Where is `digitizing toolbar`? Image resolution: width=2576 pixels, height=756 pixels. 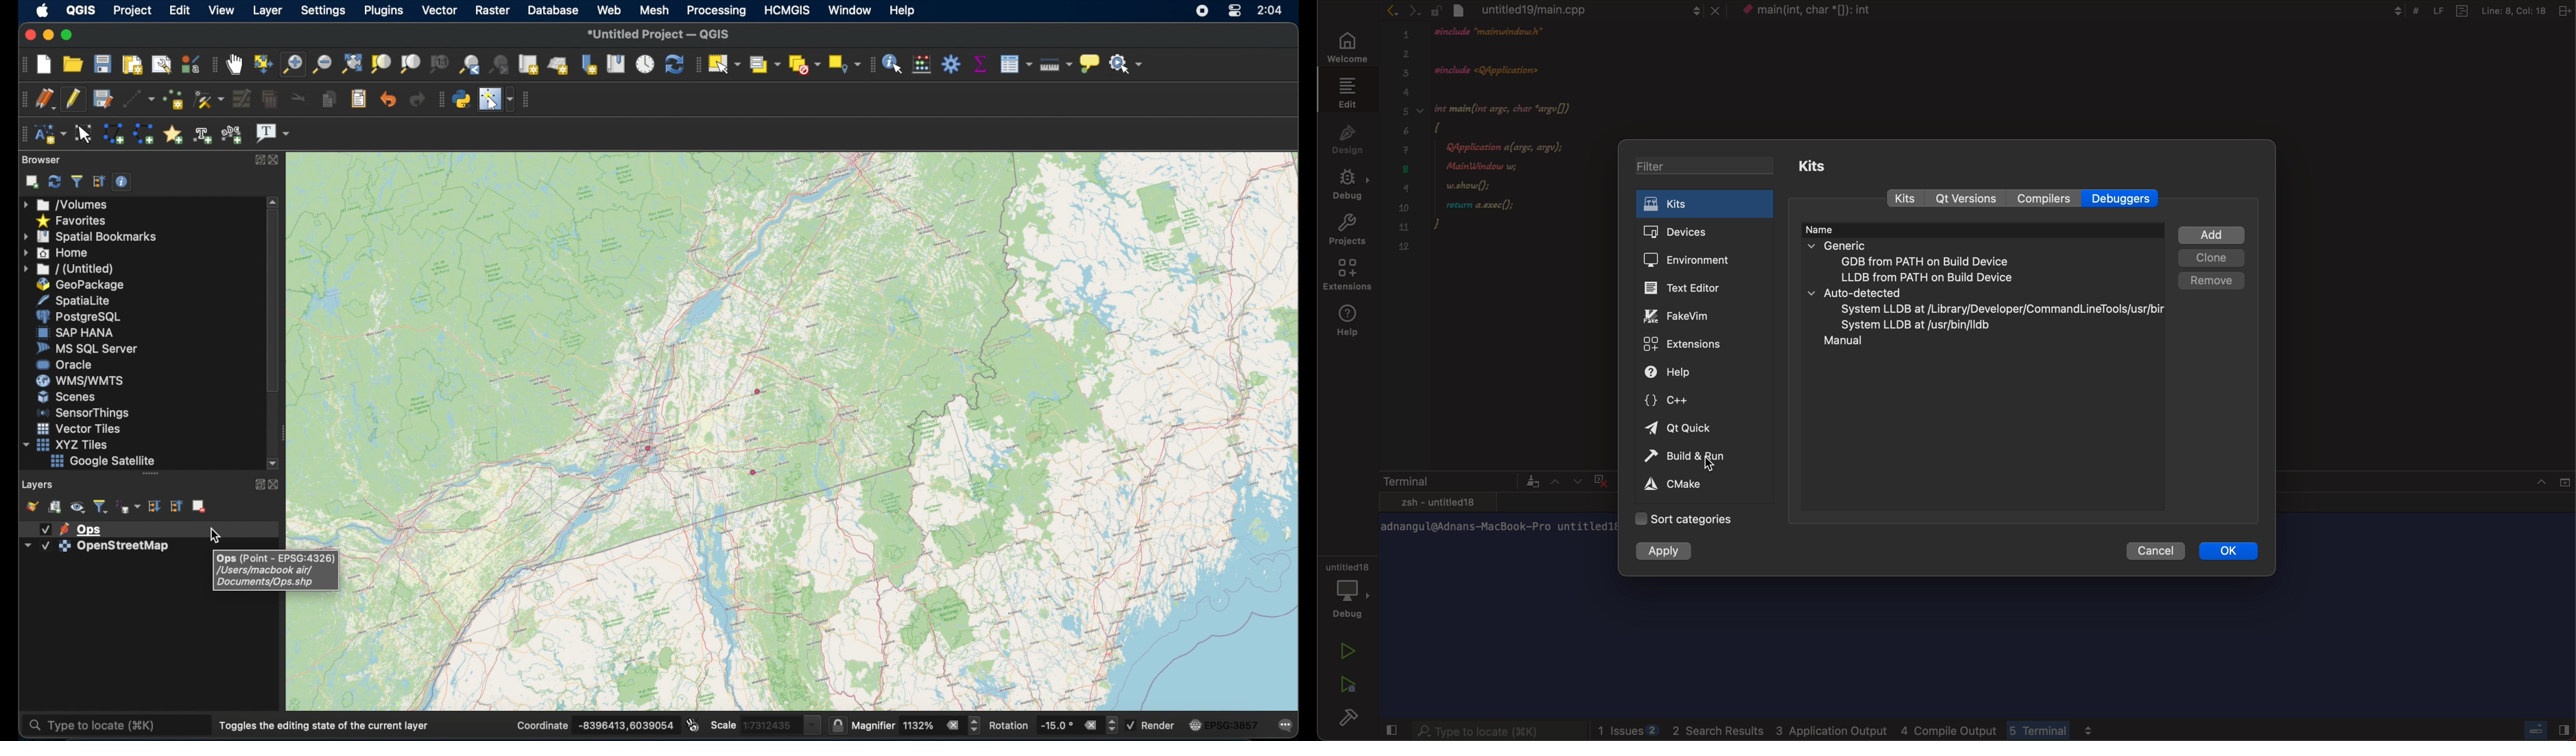
digitizing toolbar is located at coordinates (22, 99).